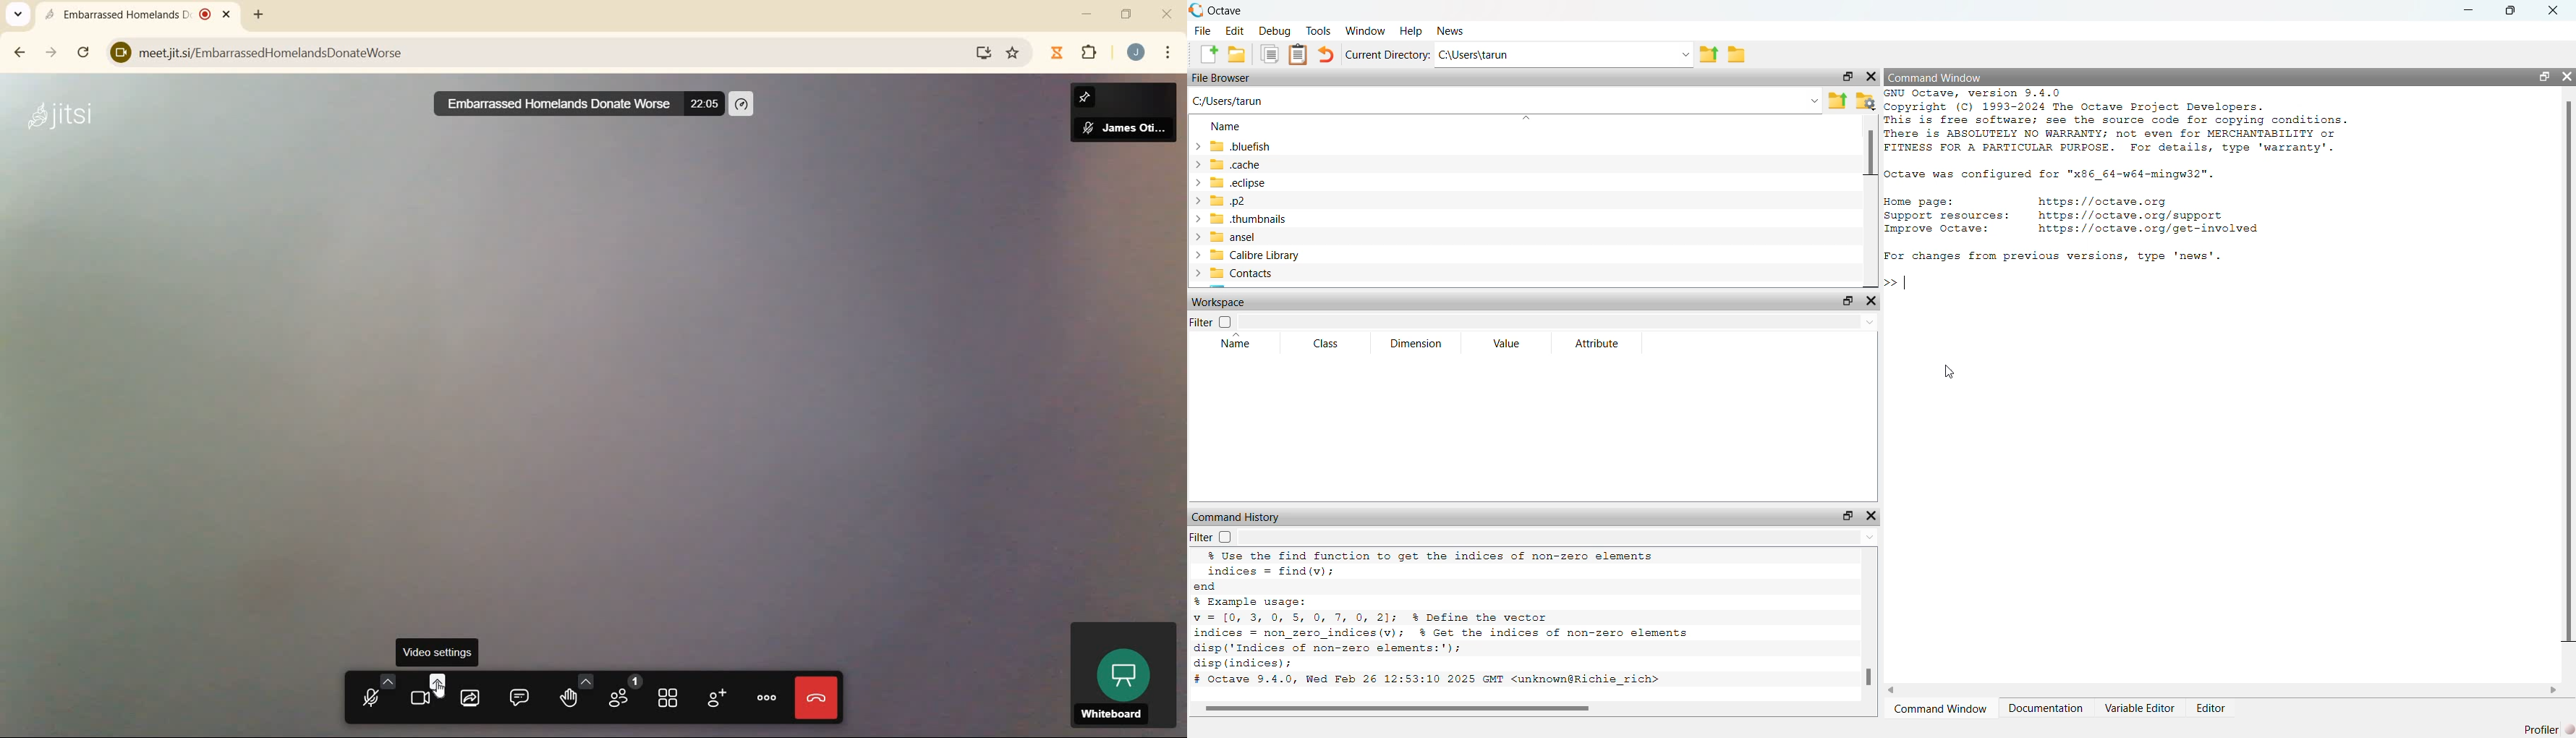  I want to click on Attribute, so click(1600, 345).